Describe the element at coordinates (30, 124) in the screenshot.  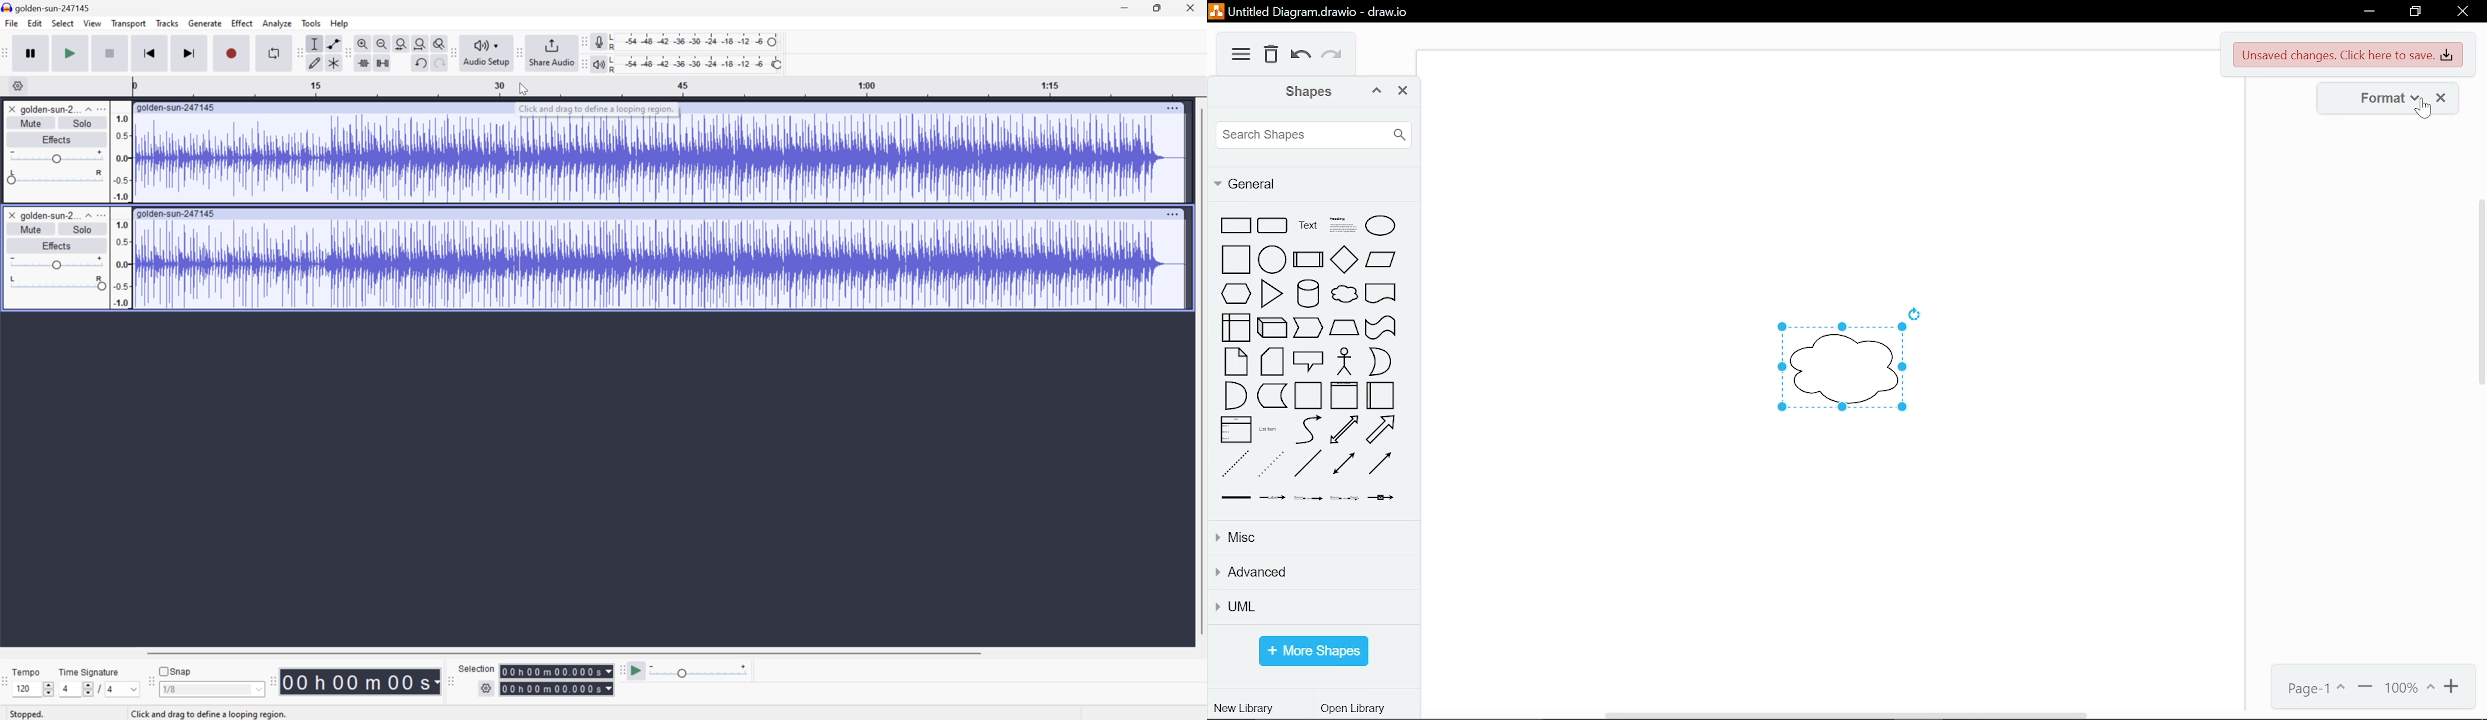
I see `Mute` at that location.